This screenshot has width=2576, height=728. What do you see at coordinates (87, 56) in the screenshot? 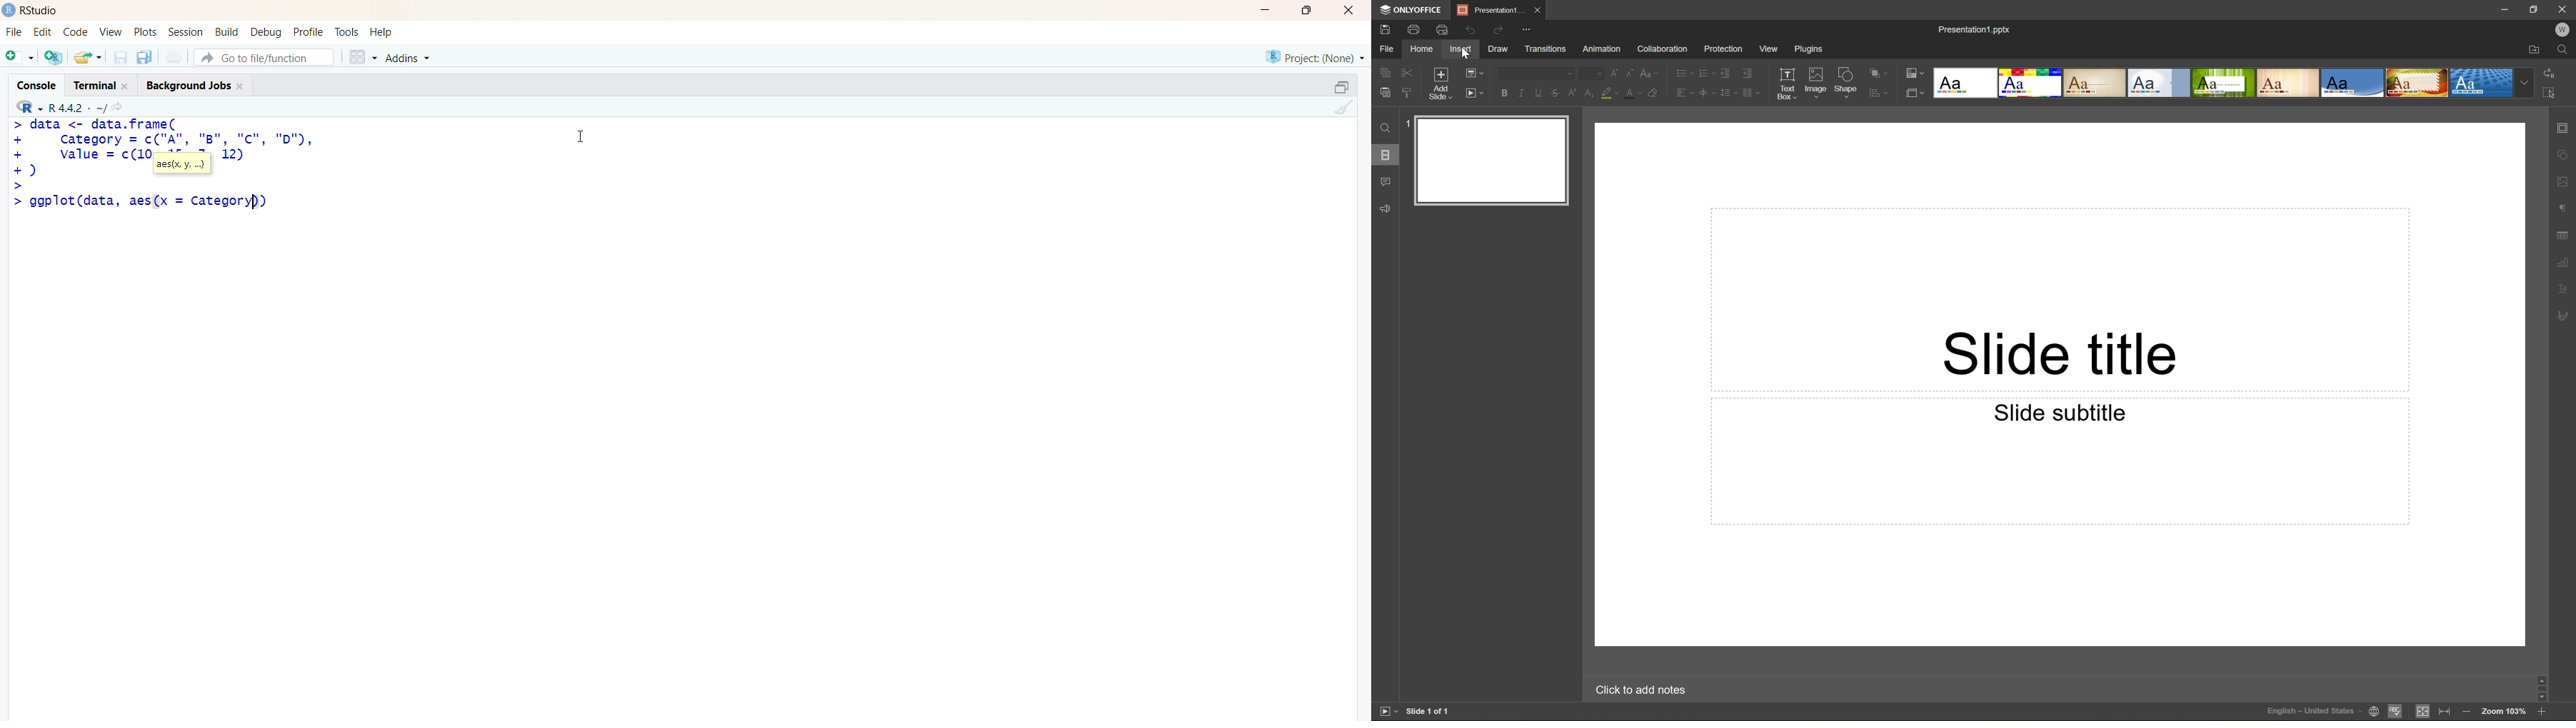
I see `open an existing file` at bounding box center [87, 56].